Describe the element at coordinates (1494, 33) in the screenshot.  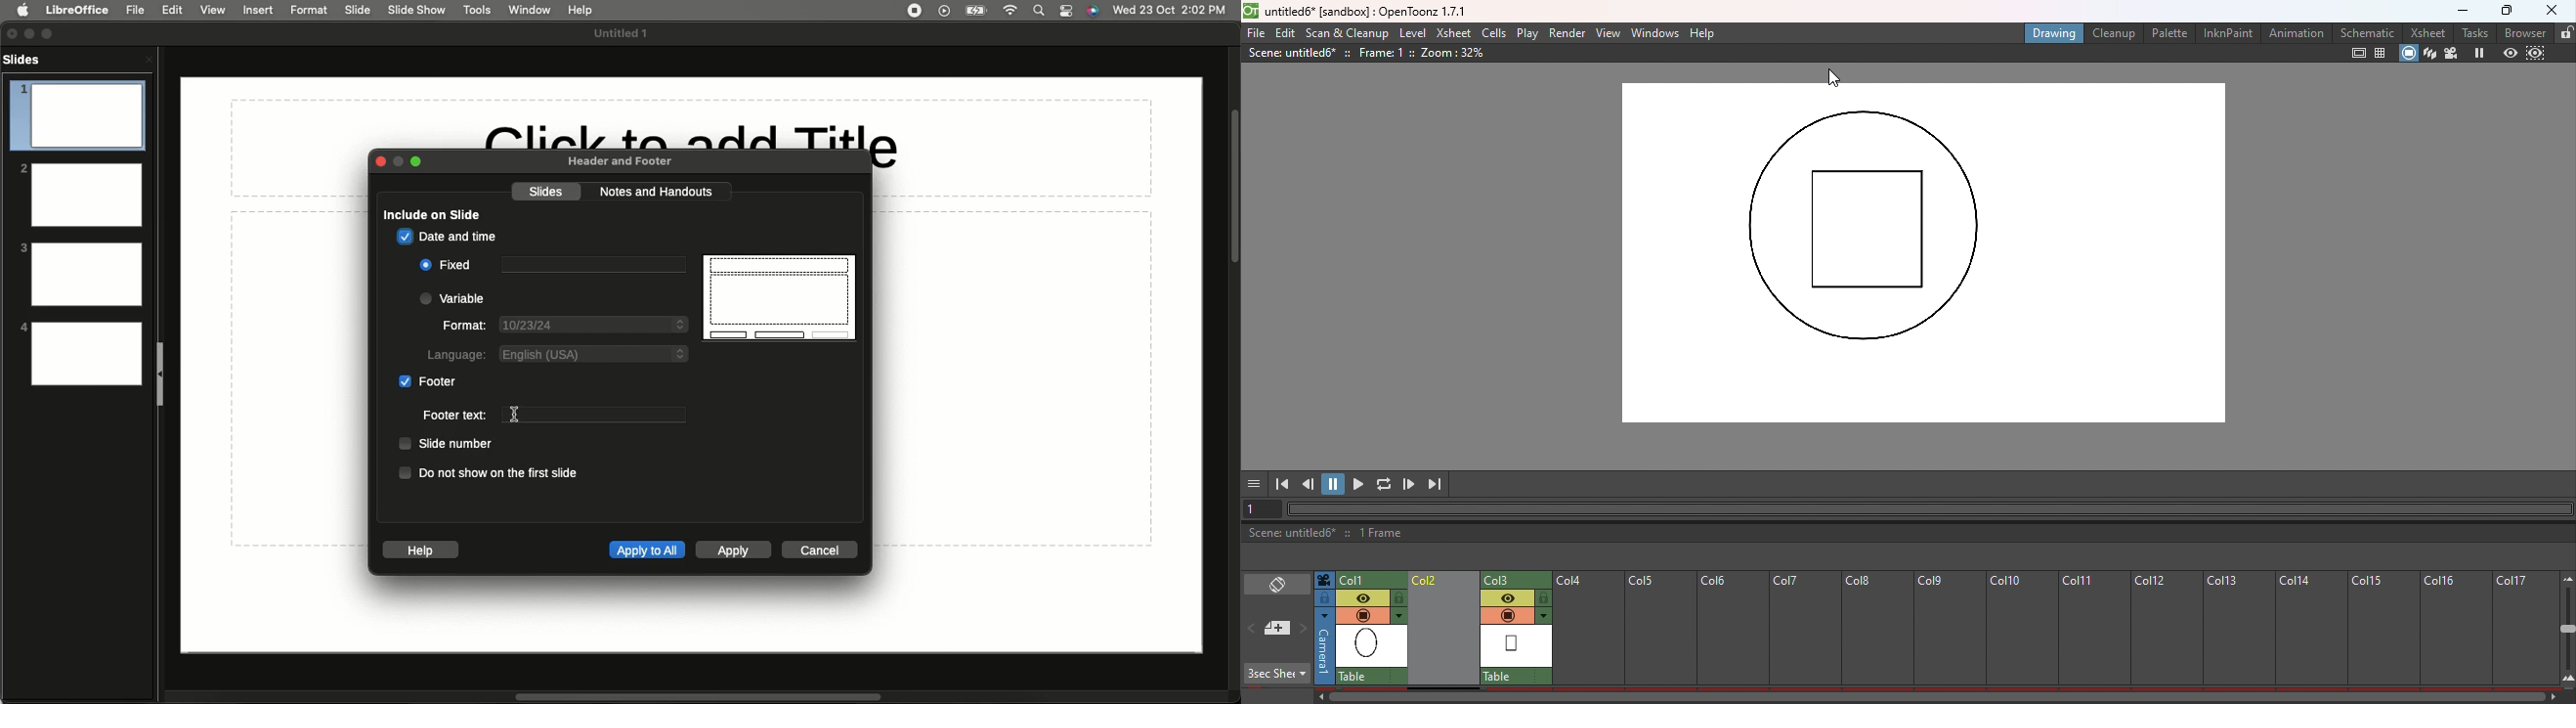
I see `Cells` at that location.